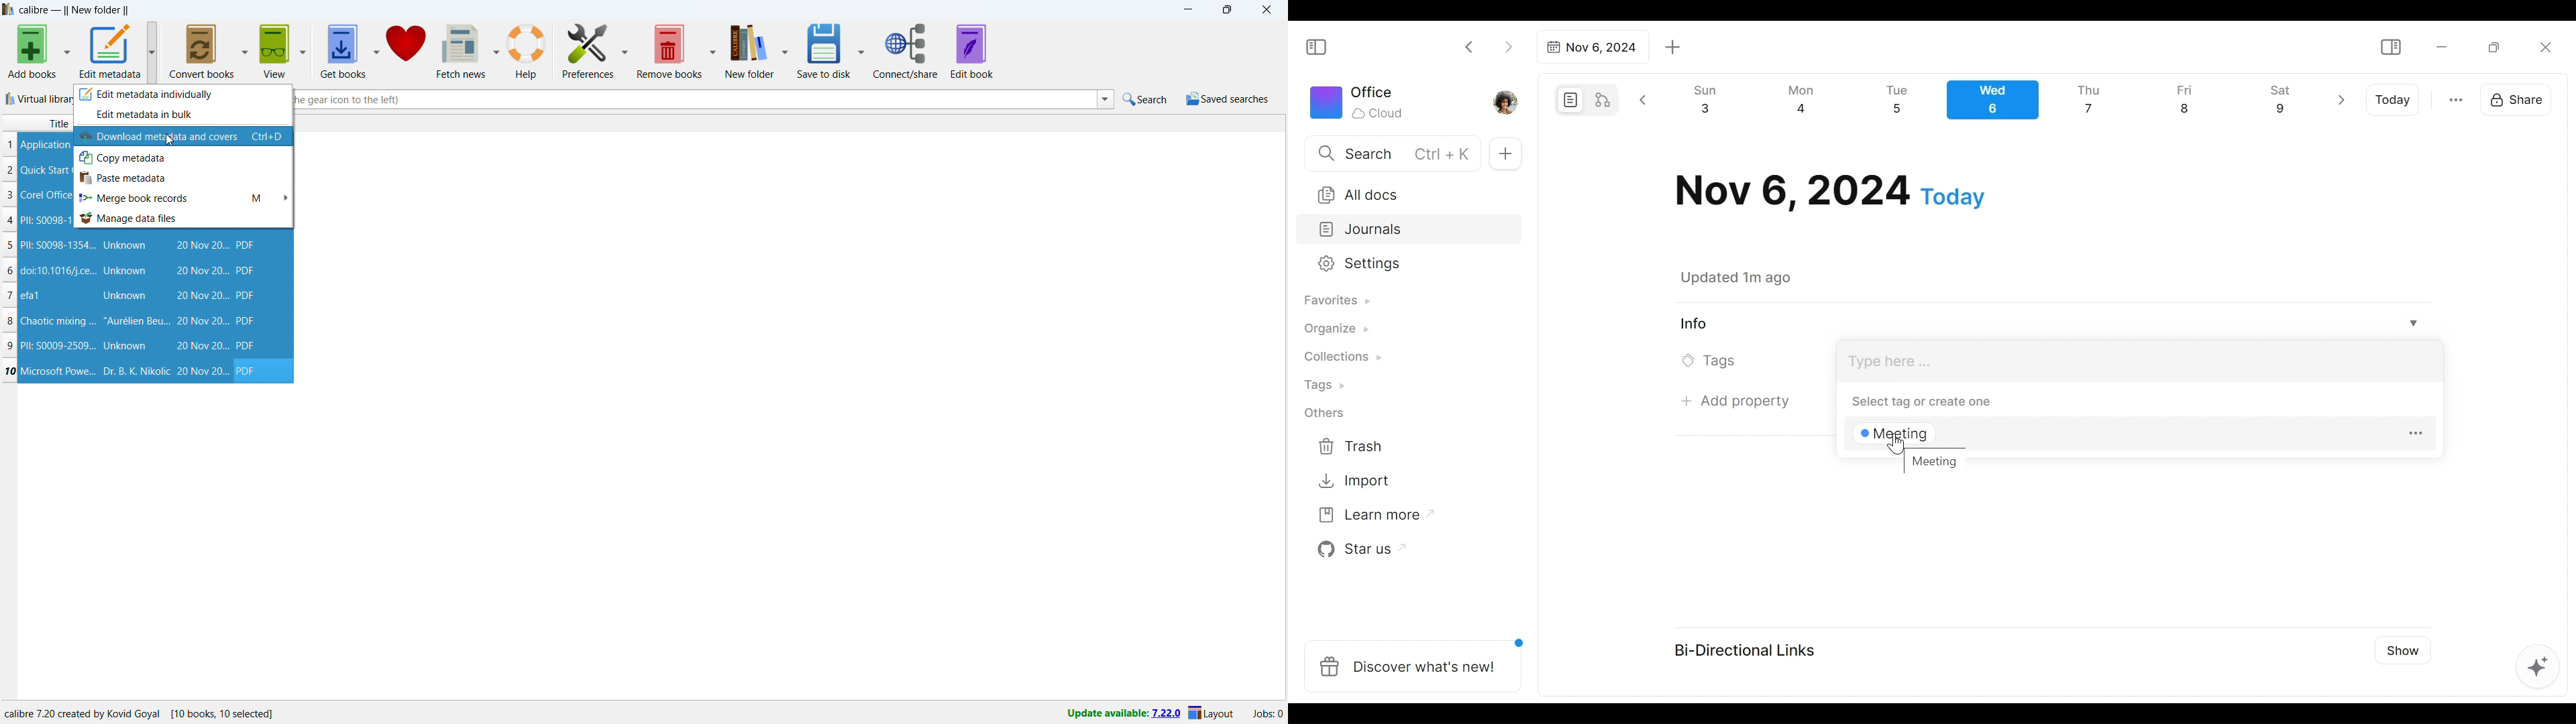 The height and width of the screenshot is (728, 2576). What do you see at coordinates (2544, 47) in the screenshot?
I see `Close` at bounding box center [2544, 47].